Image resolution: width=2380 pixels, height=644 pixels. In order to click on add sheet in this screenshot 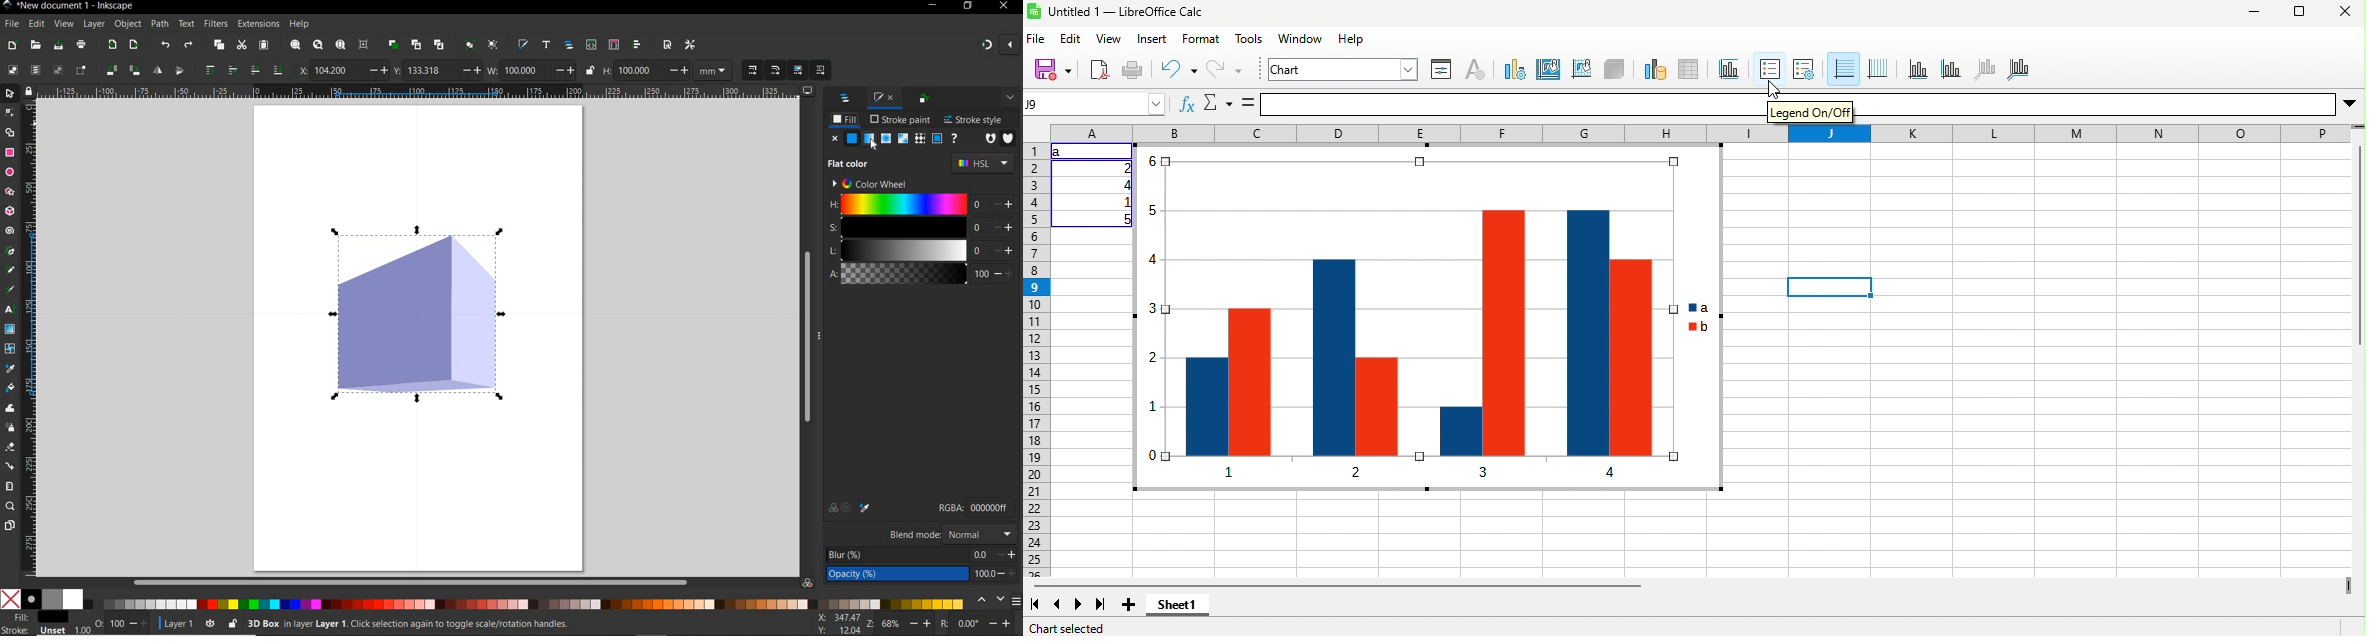, I will do `click(1129, 605)`.